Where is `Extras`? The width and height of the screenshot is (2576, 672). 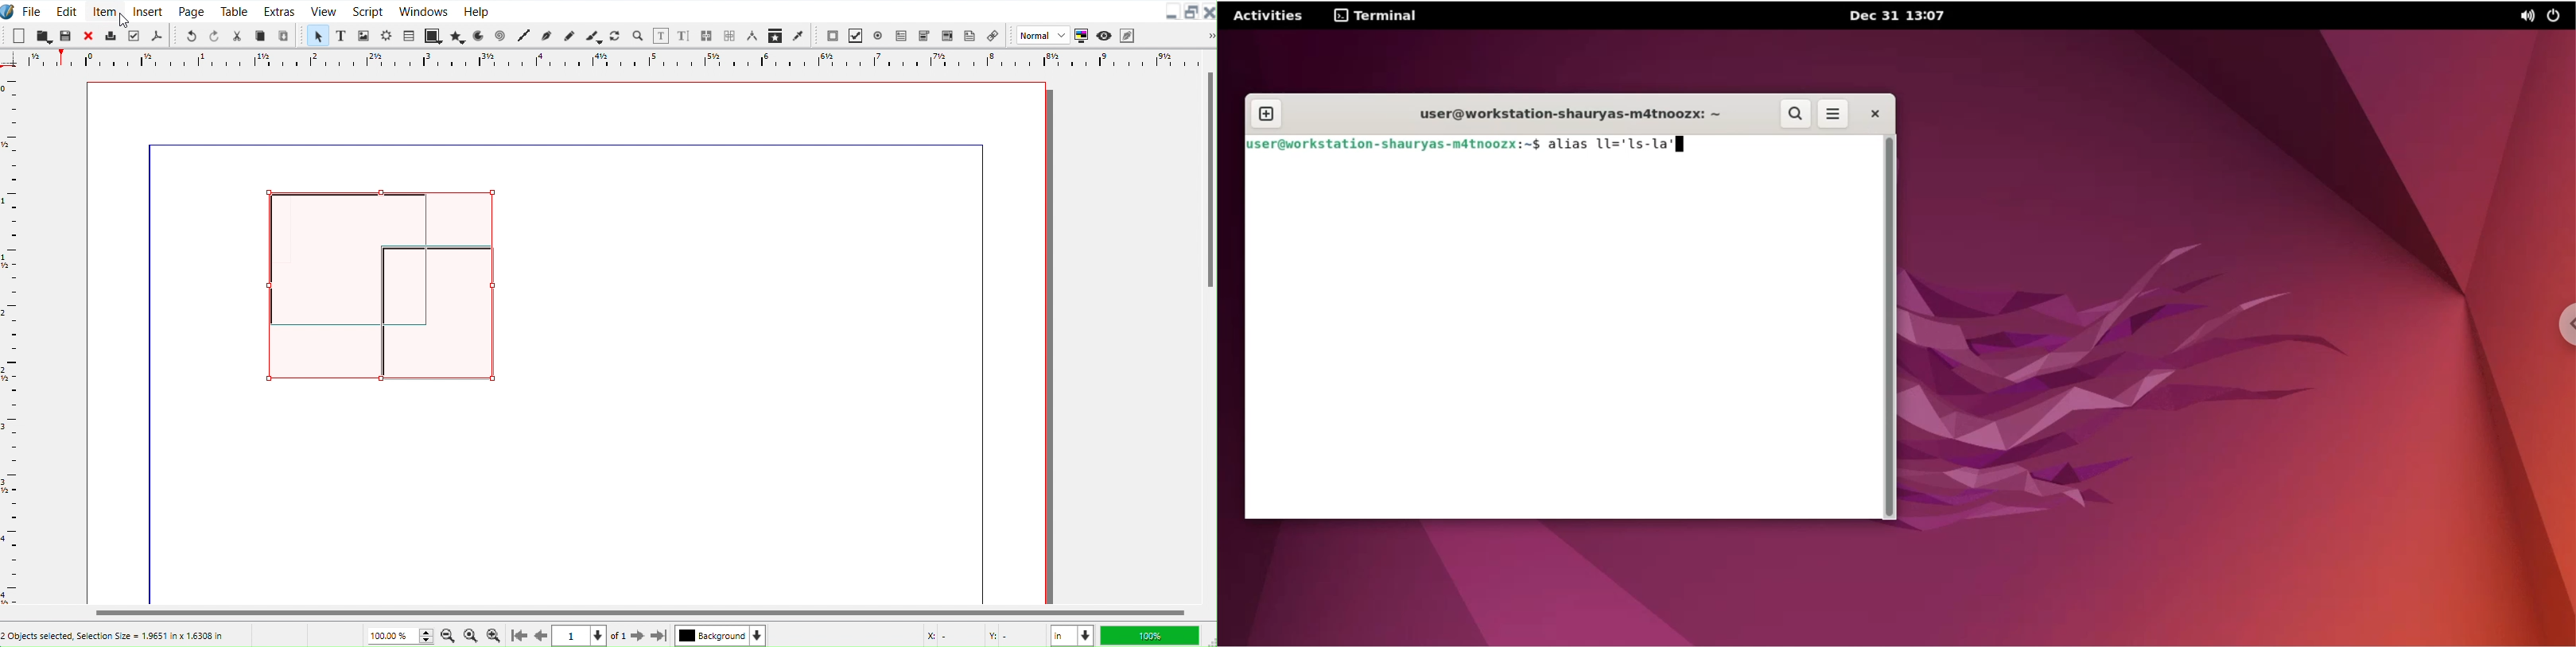
Extras is located at coordinates (280, 10).